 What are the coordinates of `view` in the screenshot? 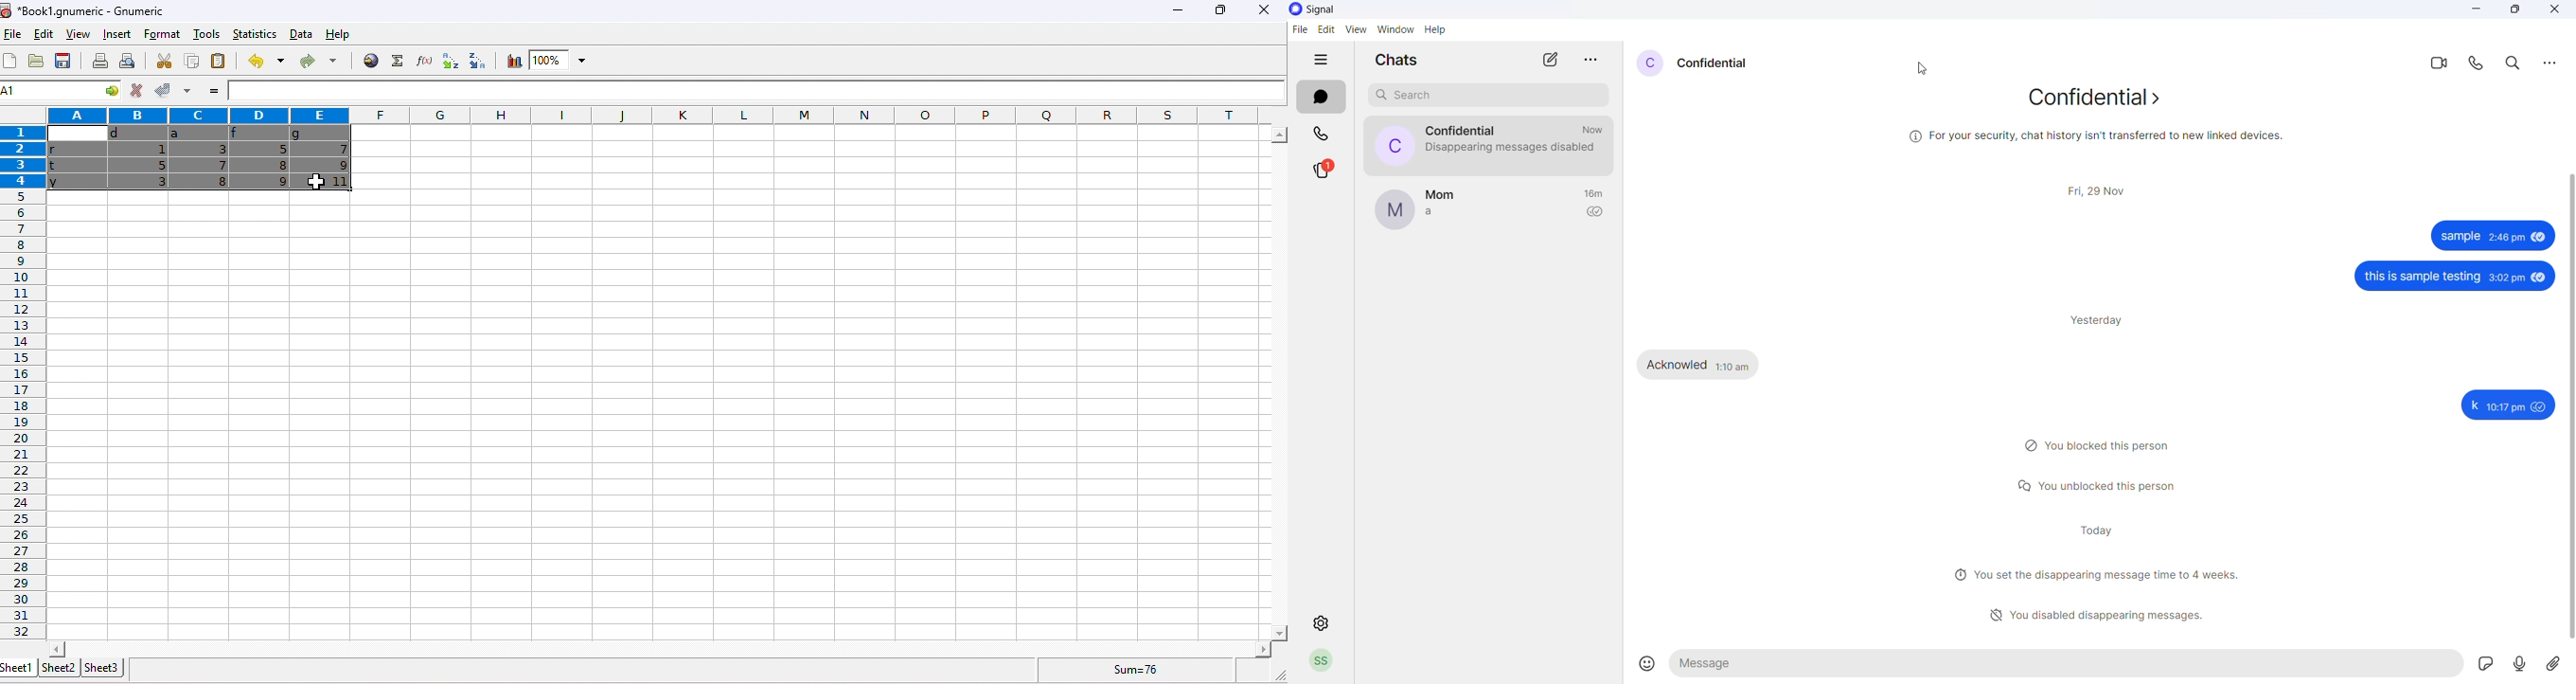 It's located at (1355, 30).